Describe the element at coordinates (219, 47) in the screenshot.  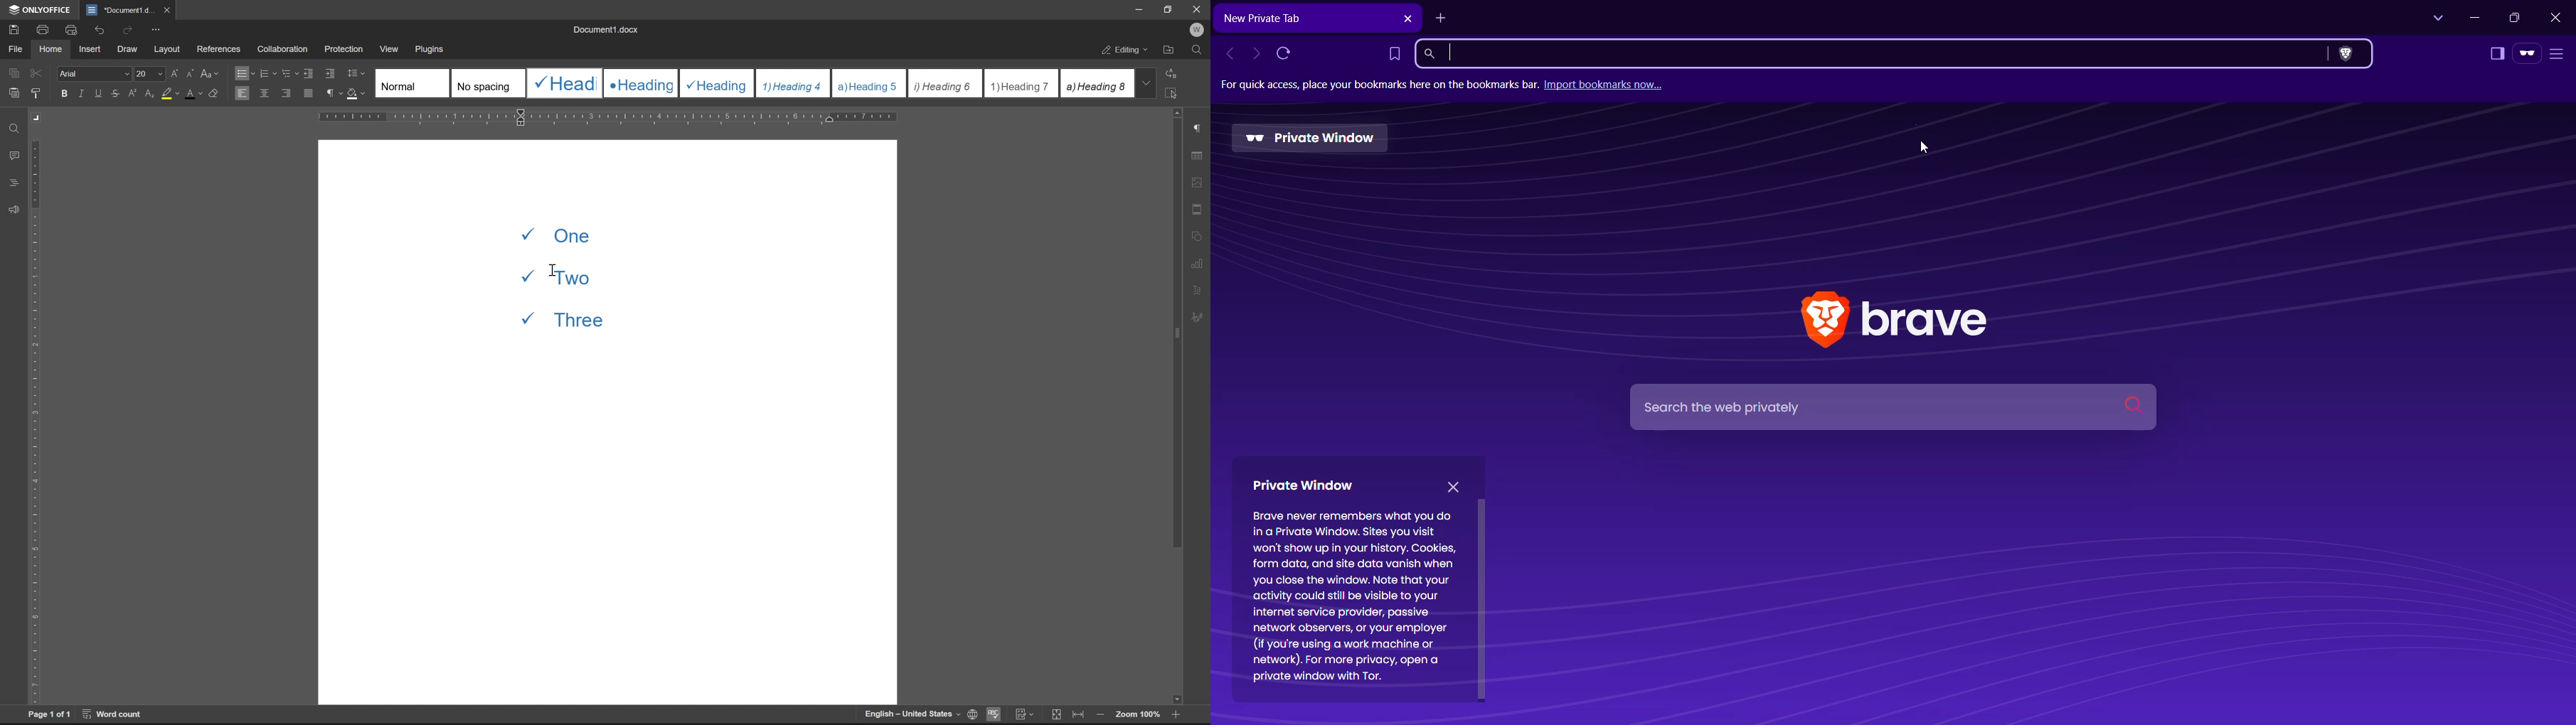
I see `references` at that location.